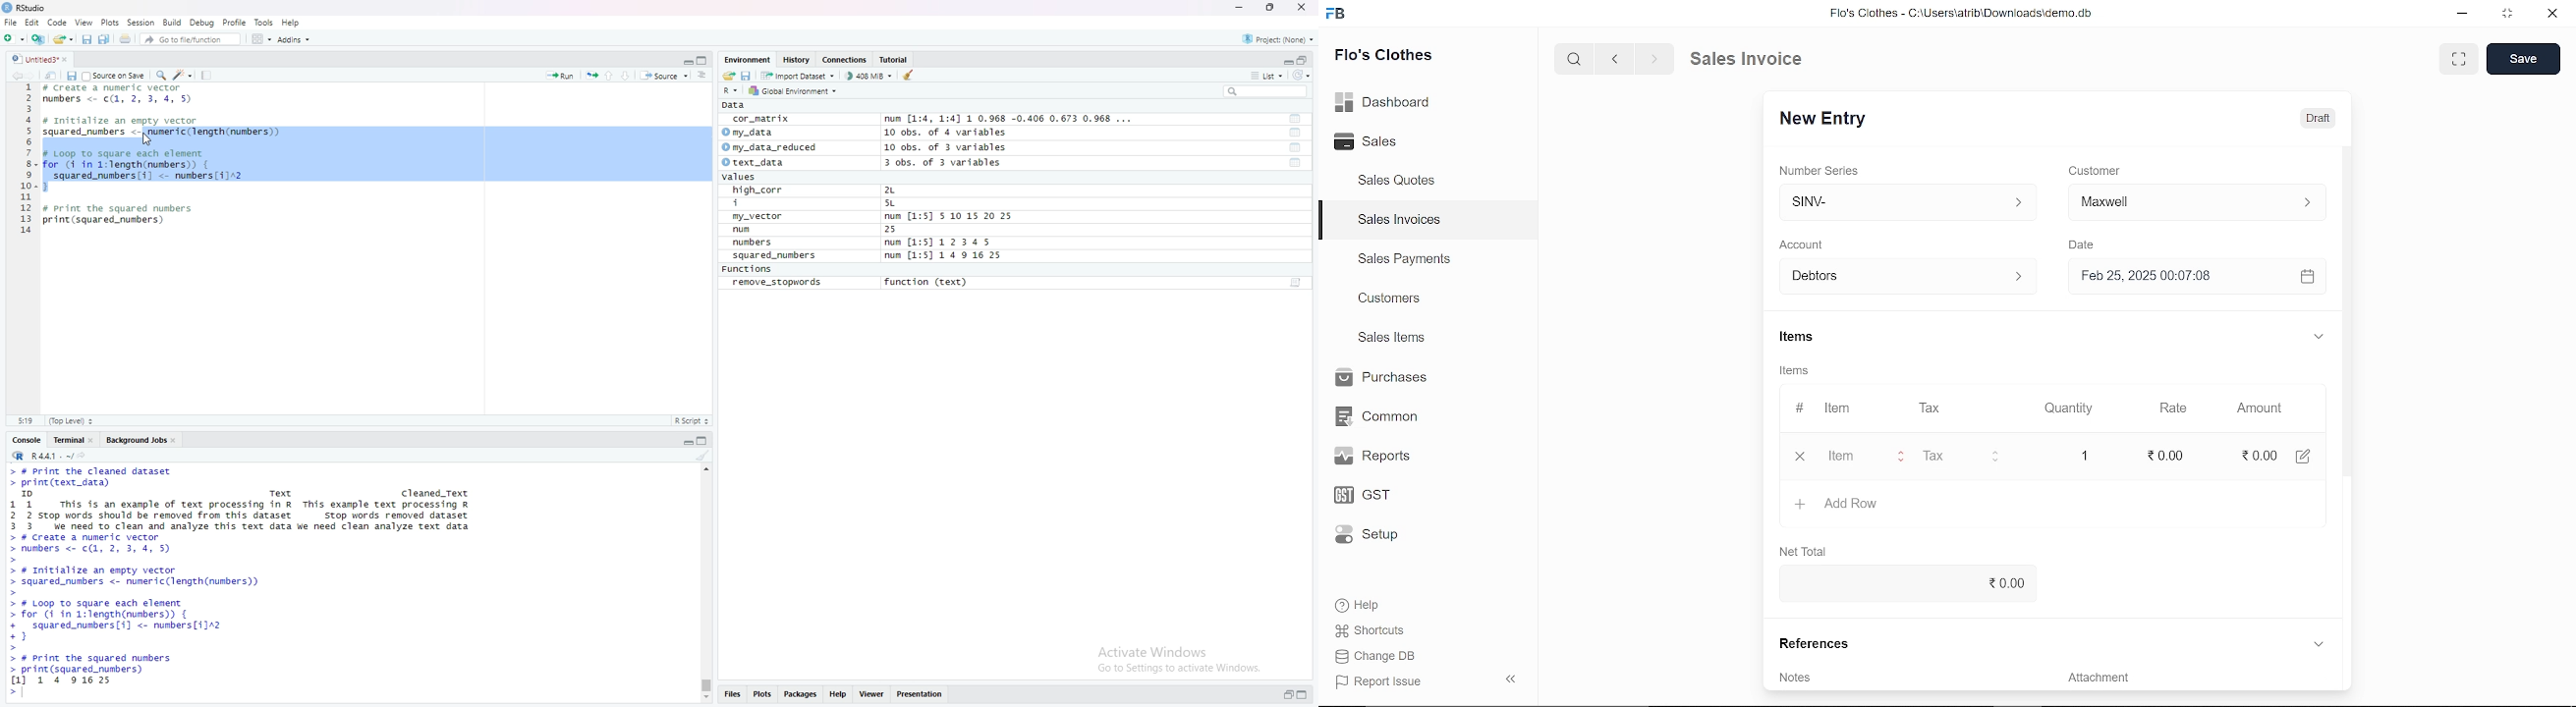 The height and width of the screenshot is (728, 2576). Describe the element at coordinates (560, 74) in the screenshot. I see `Run` at that location.